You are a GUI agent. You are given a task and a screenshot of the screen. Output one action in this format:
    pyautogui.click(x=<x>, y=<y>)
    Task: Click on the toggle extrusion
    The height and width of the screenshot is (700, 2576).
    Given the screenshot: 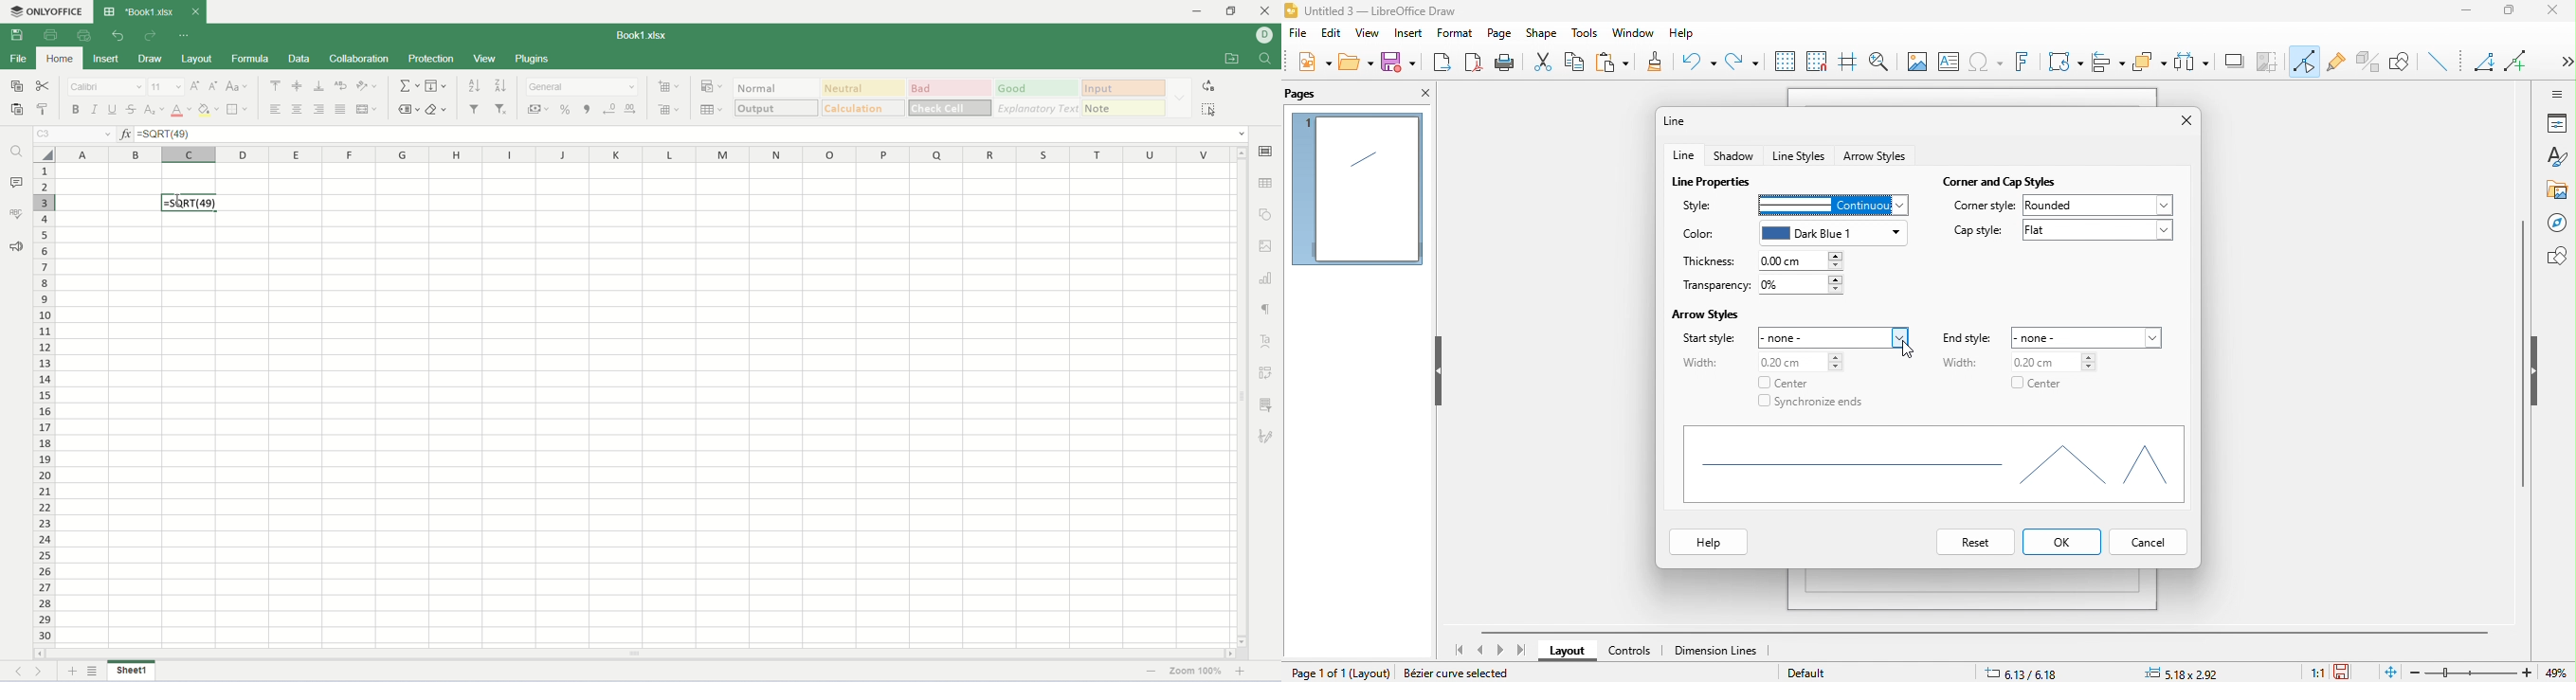 What is the action you would take?
    pyautogui.click(x=2368, y=61)
    